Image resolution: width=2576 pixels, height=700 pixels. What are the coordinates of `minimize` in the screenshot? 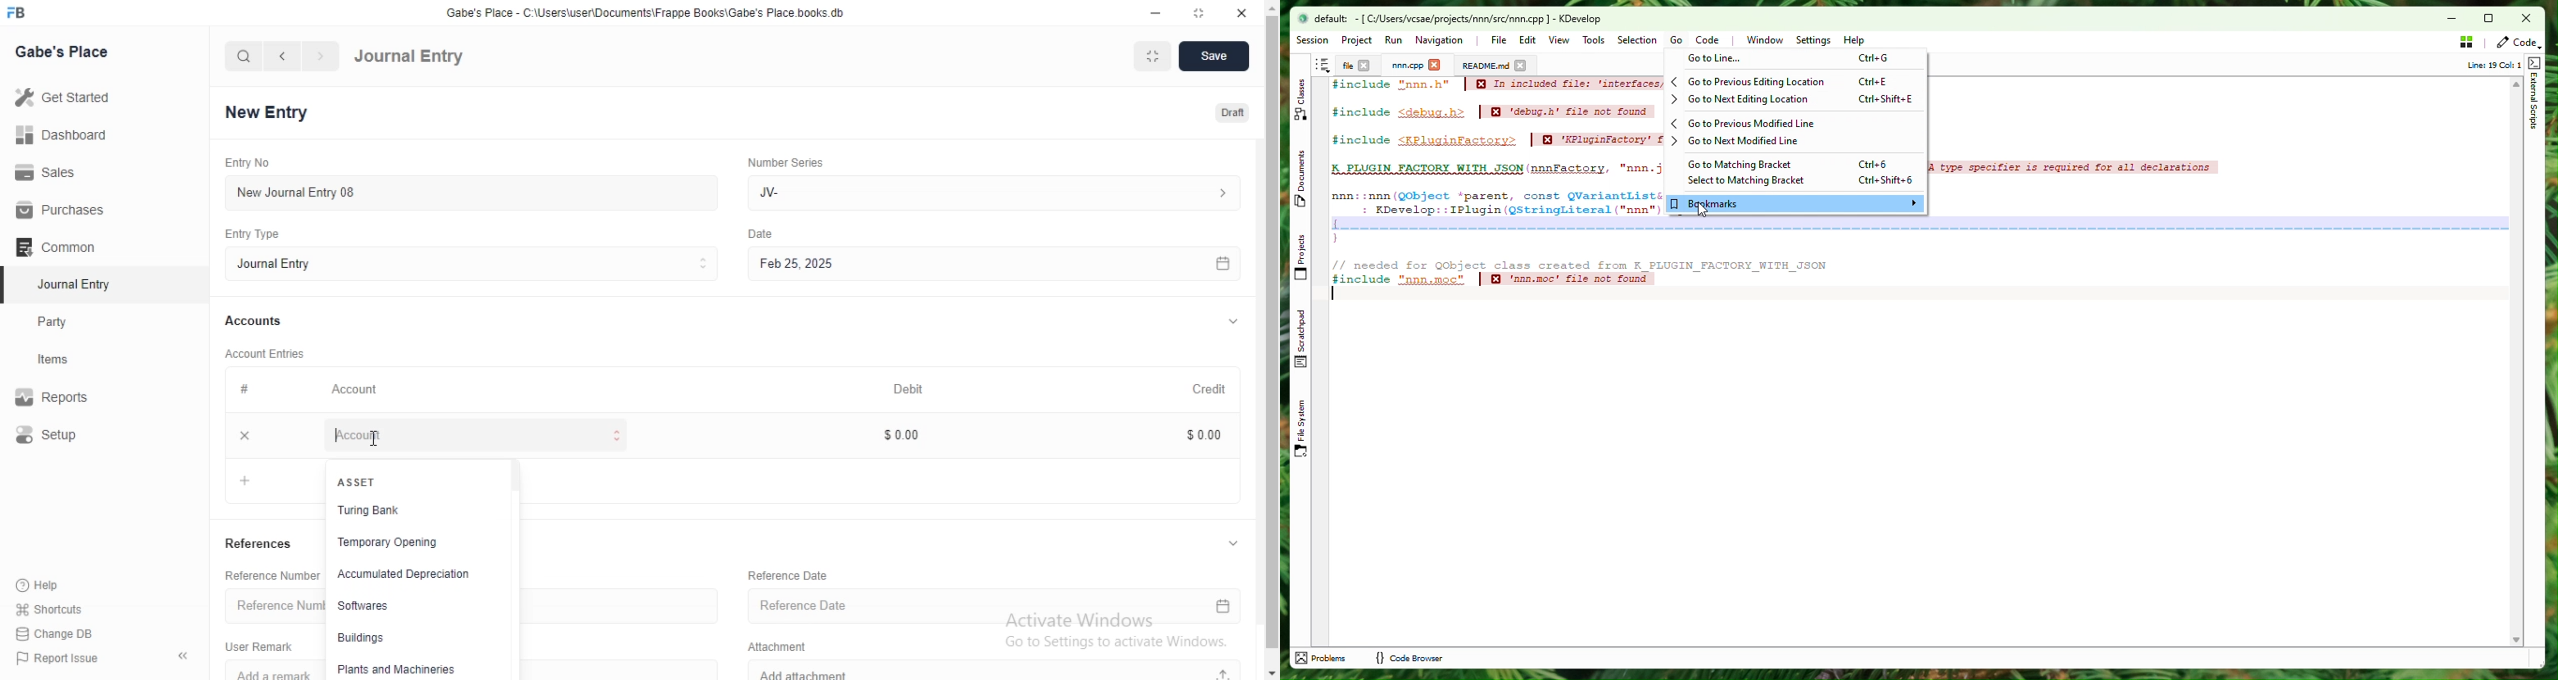 It's located at (1160, 11).